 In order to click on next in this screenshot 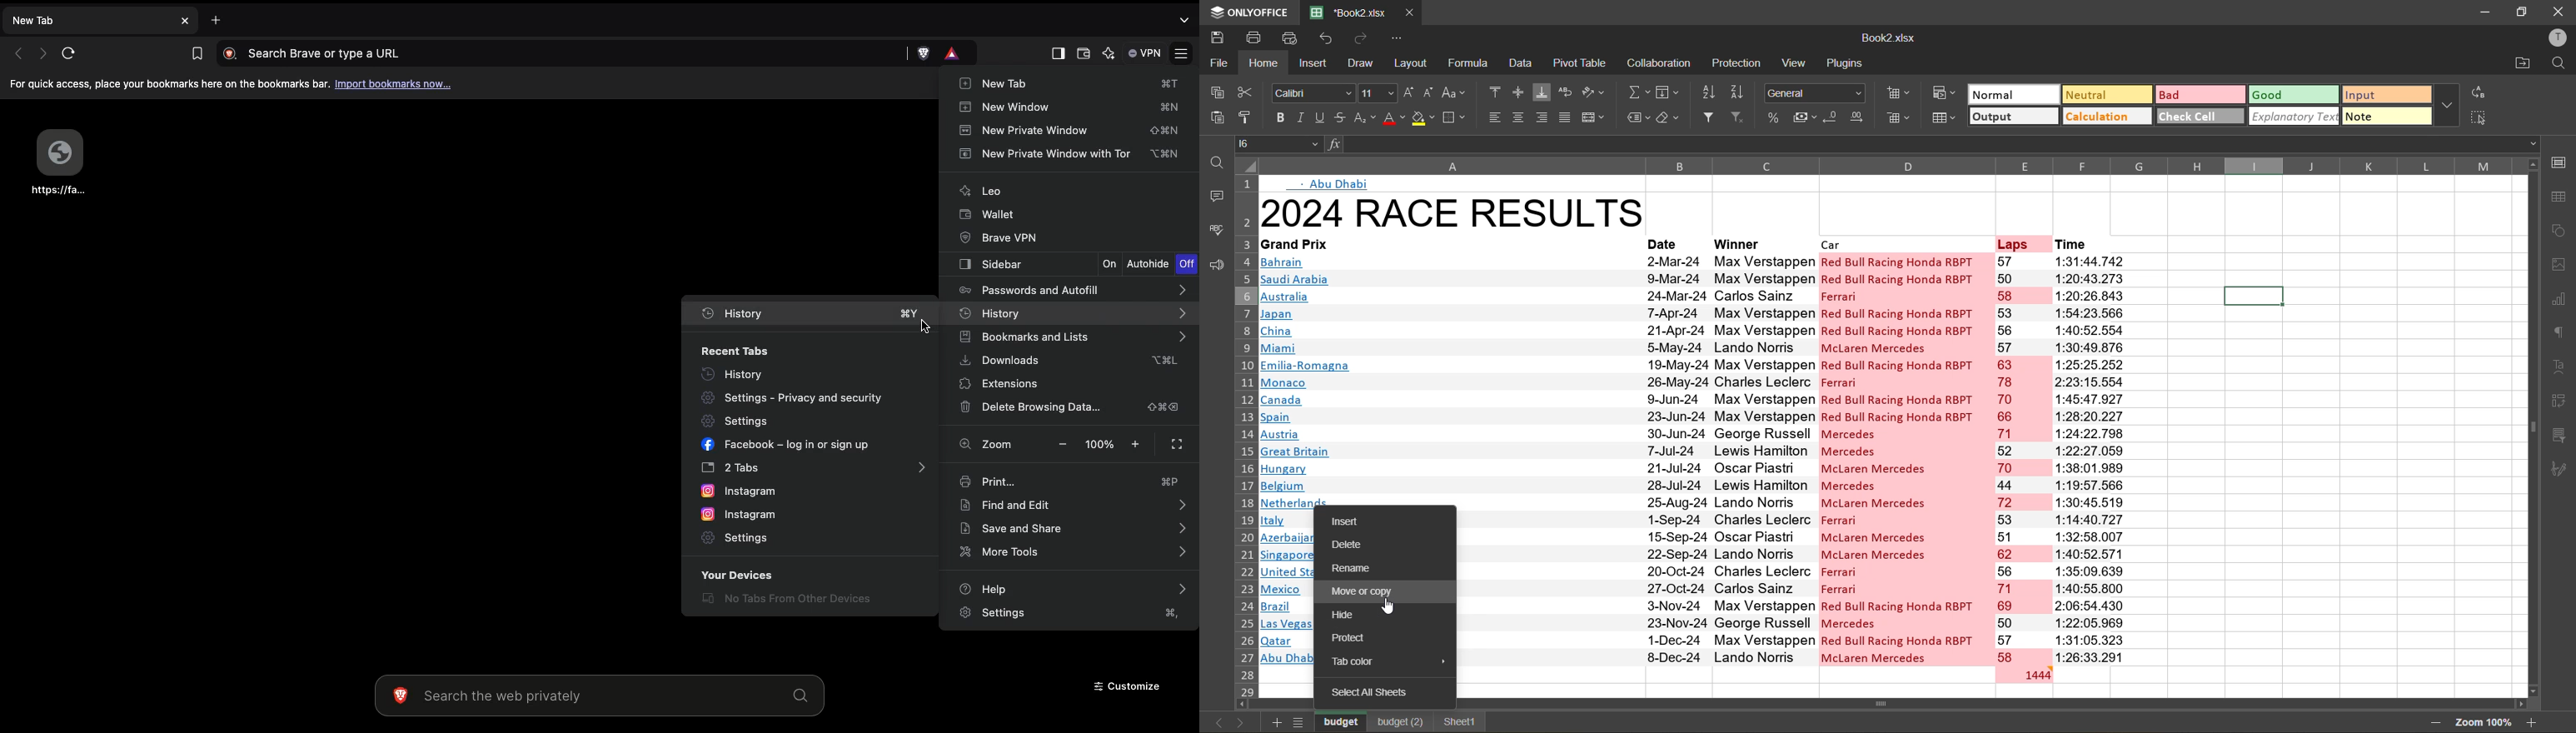, I will do `click(1241, 721)`.